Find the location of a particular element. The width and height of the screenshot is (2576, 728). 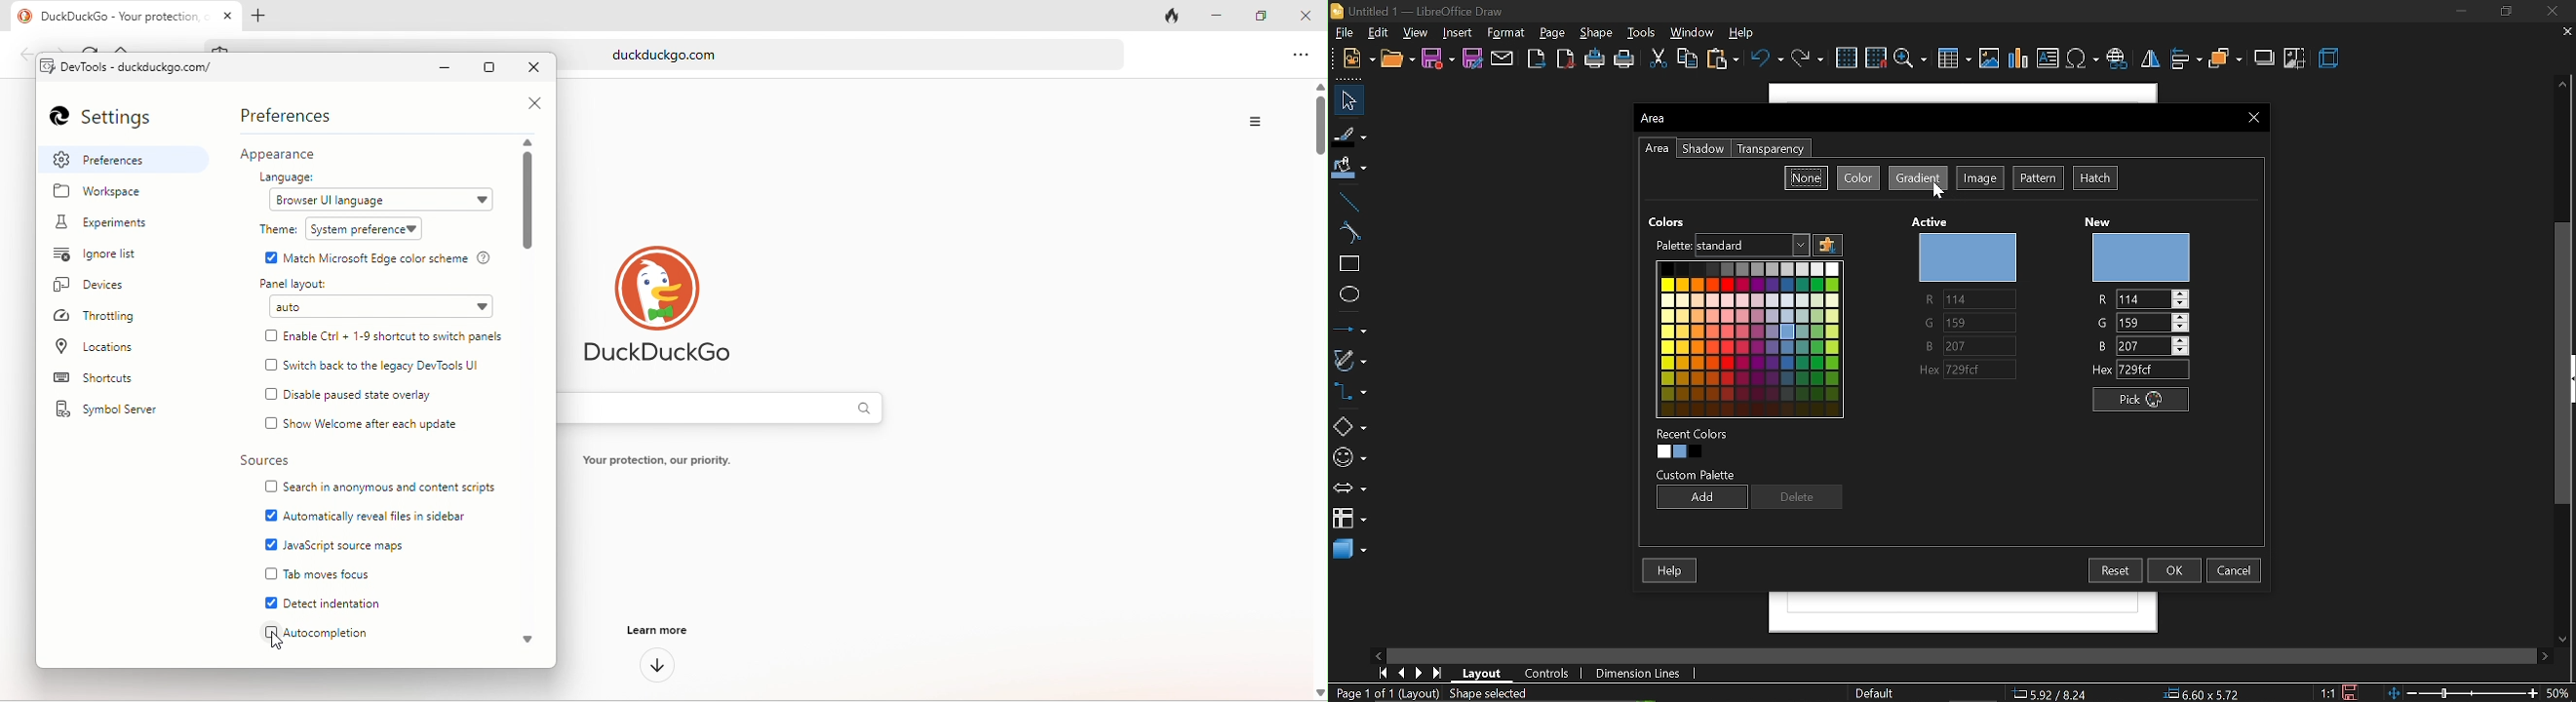

window is located at coordinates (1694, 32).